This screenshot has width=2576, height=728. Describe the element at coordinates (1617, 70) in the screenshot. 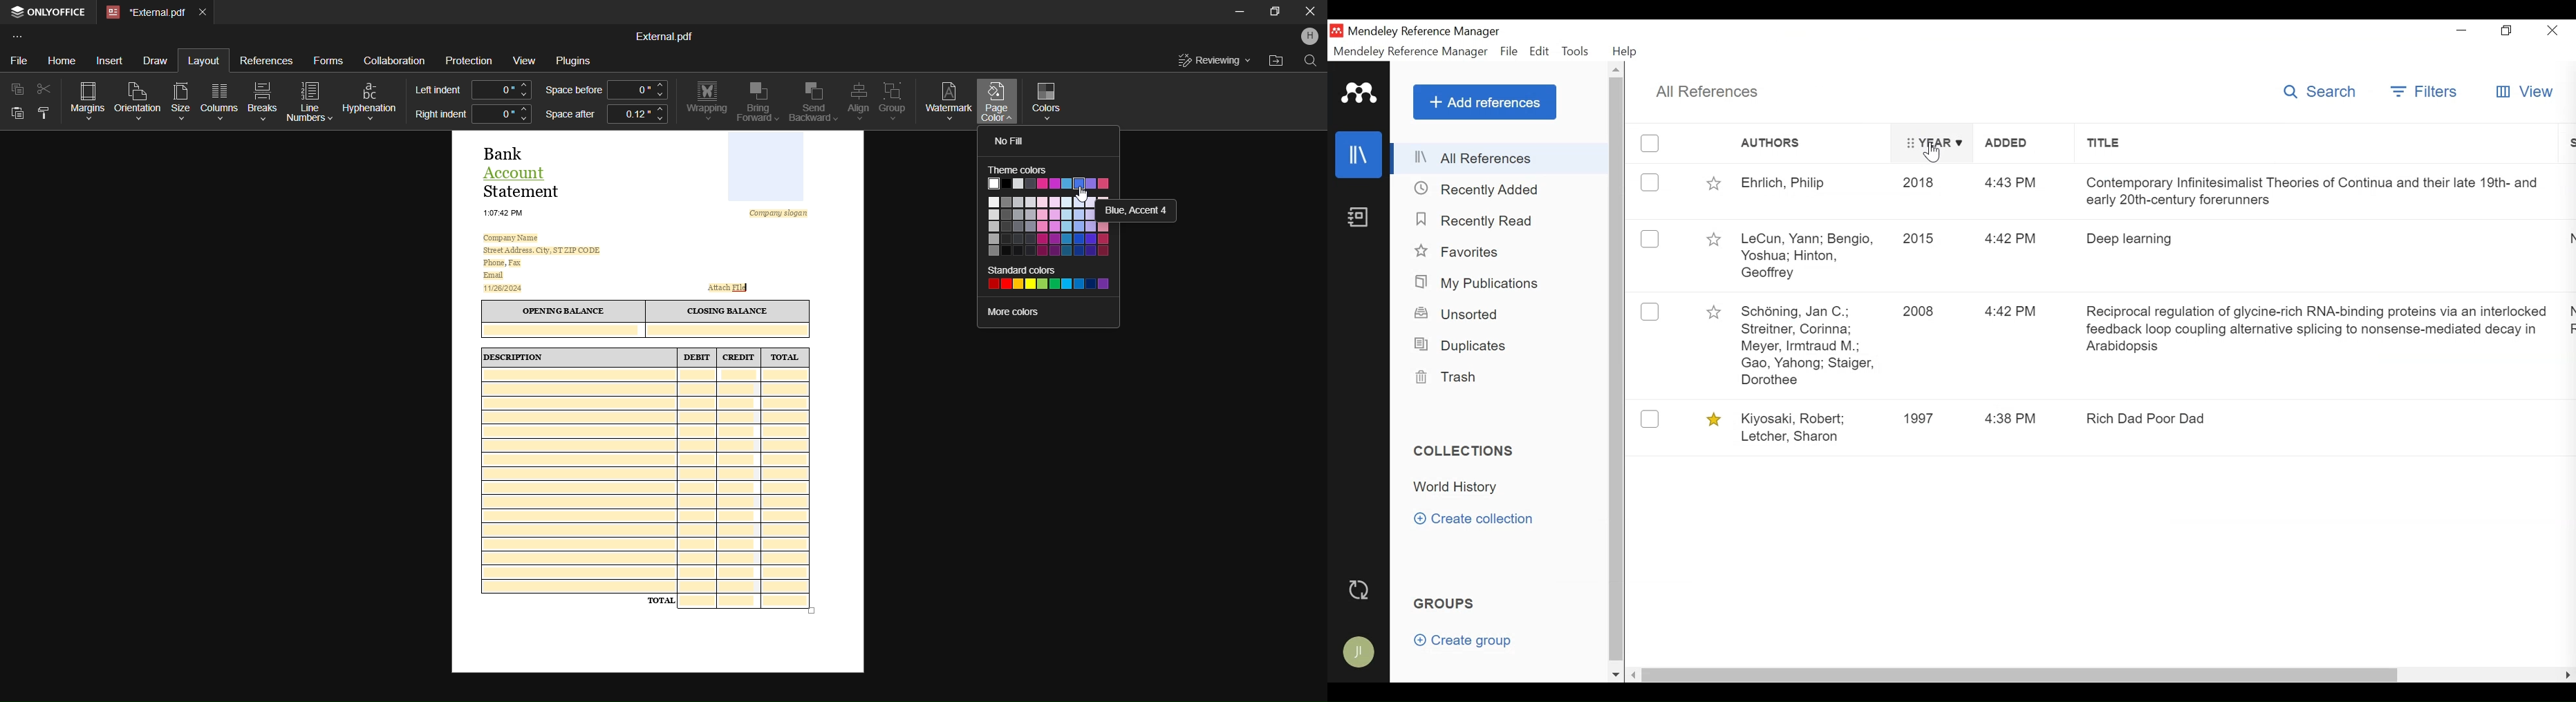

I see `Scroll up` at that location.